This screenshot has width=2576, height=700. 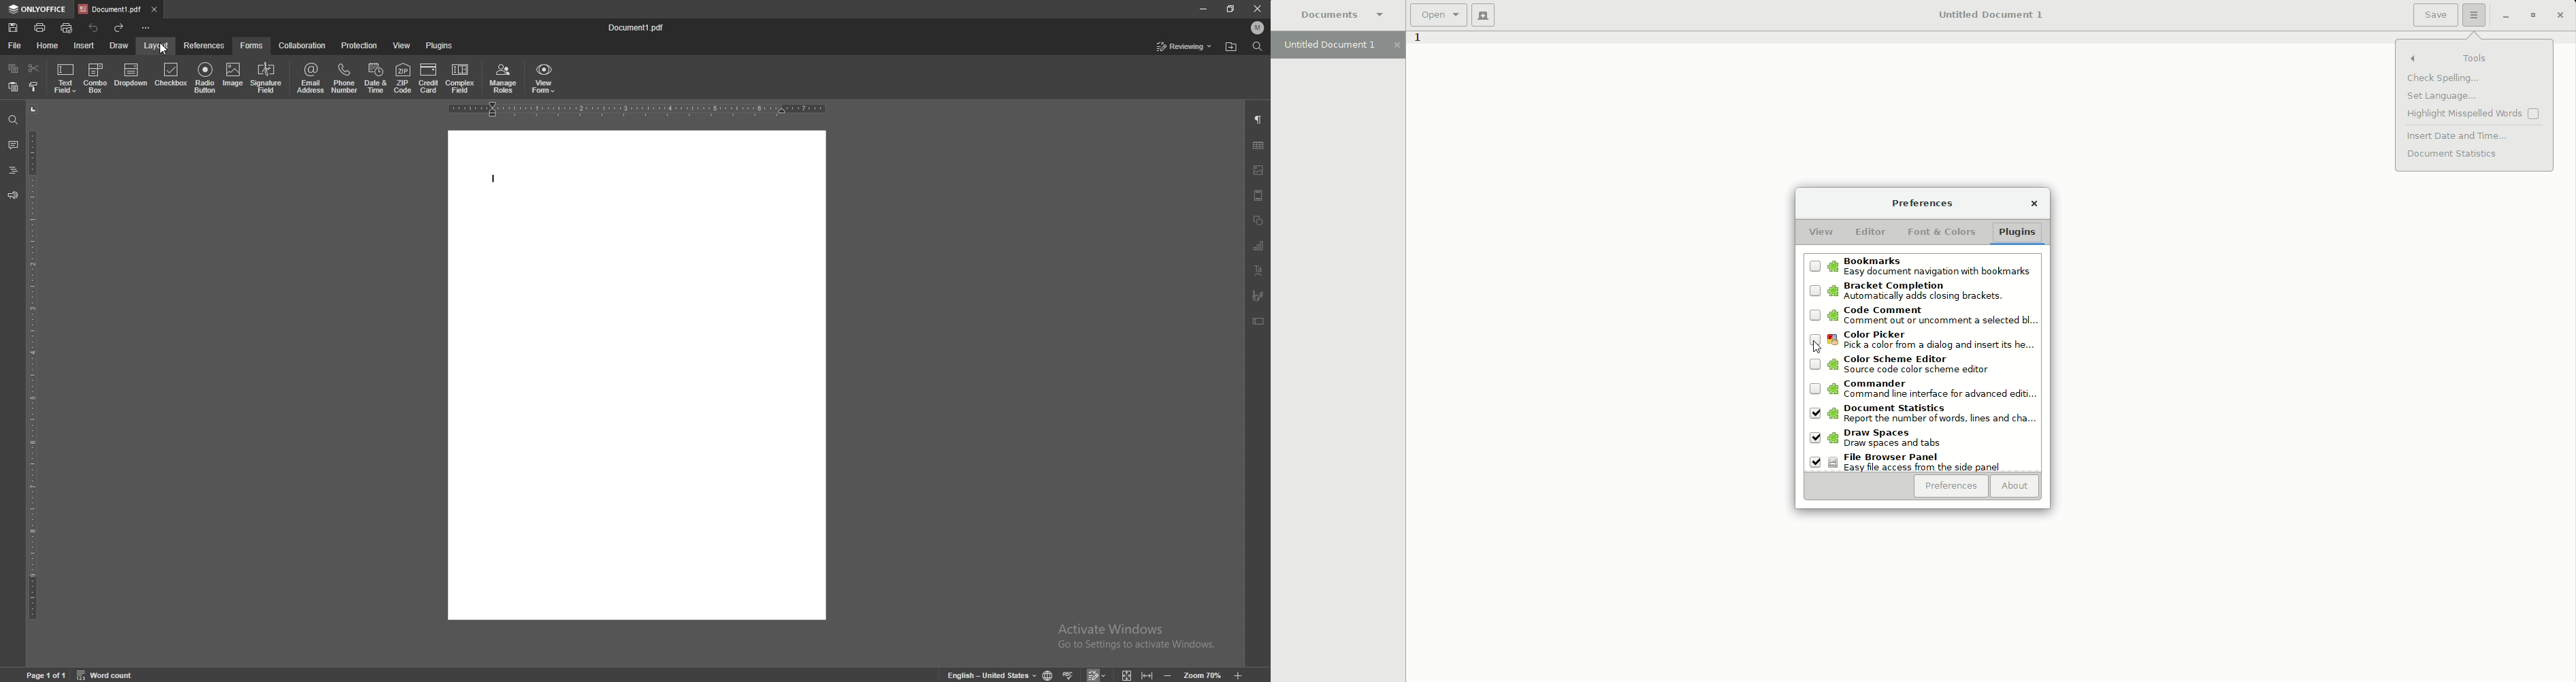 I want to click on track changes, so click(x=1098, y=675).